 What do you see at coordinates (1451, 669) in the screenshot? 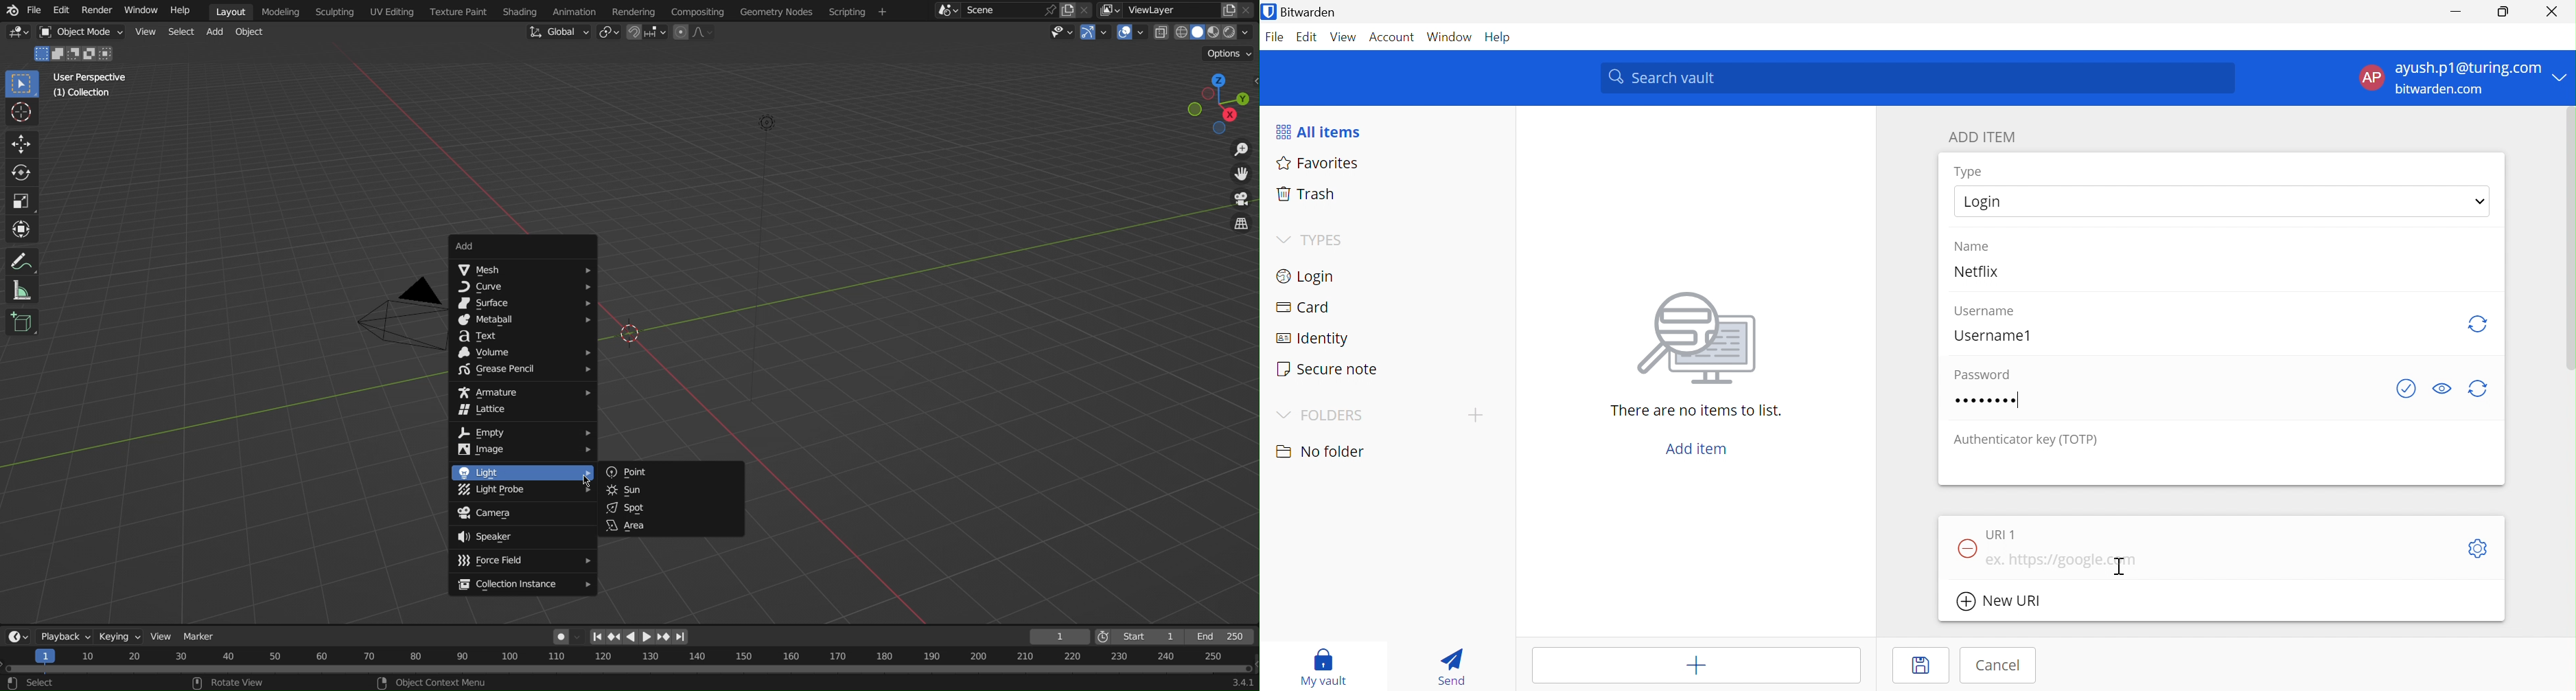
I see `Send` at bounding box center [1451, 669].